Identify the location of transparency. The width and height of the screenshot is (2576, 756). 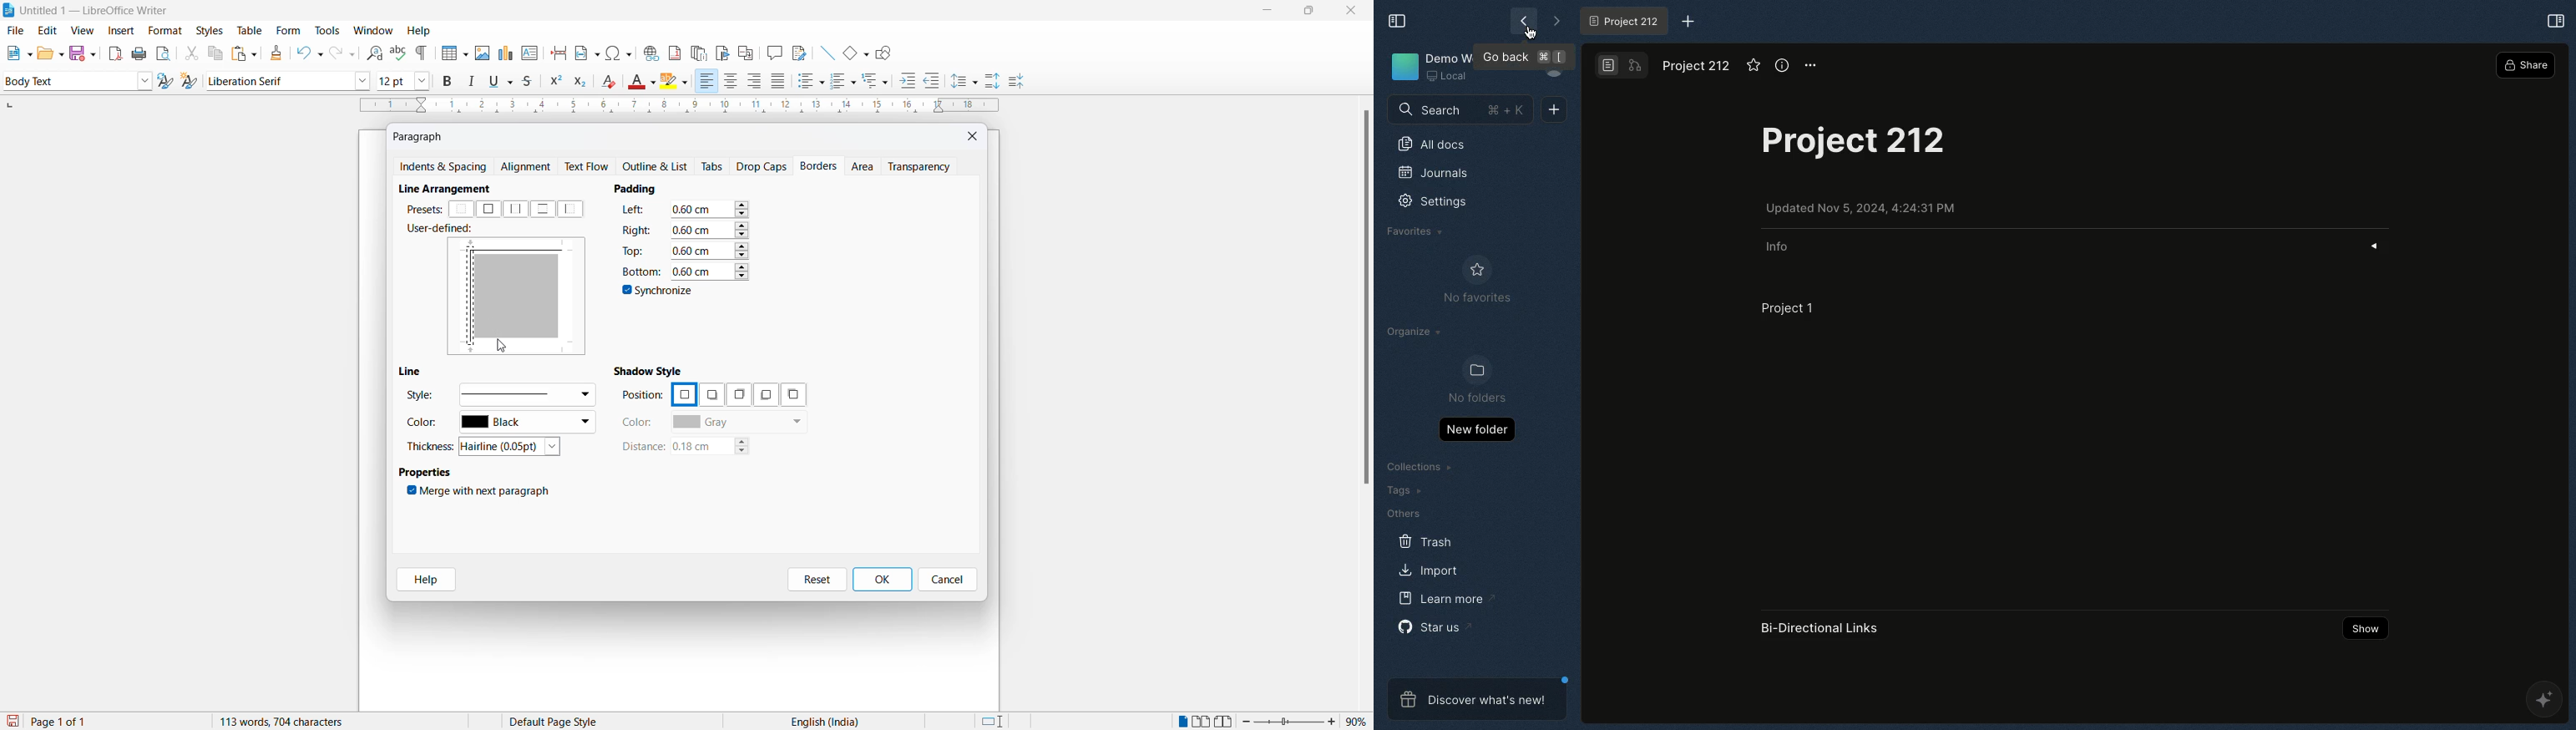
(924, 166).